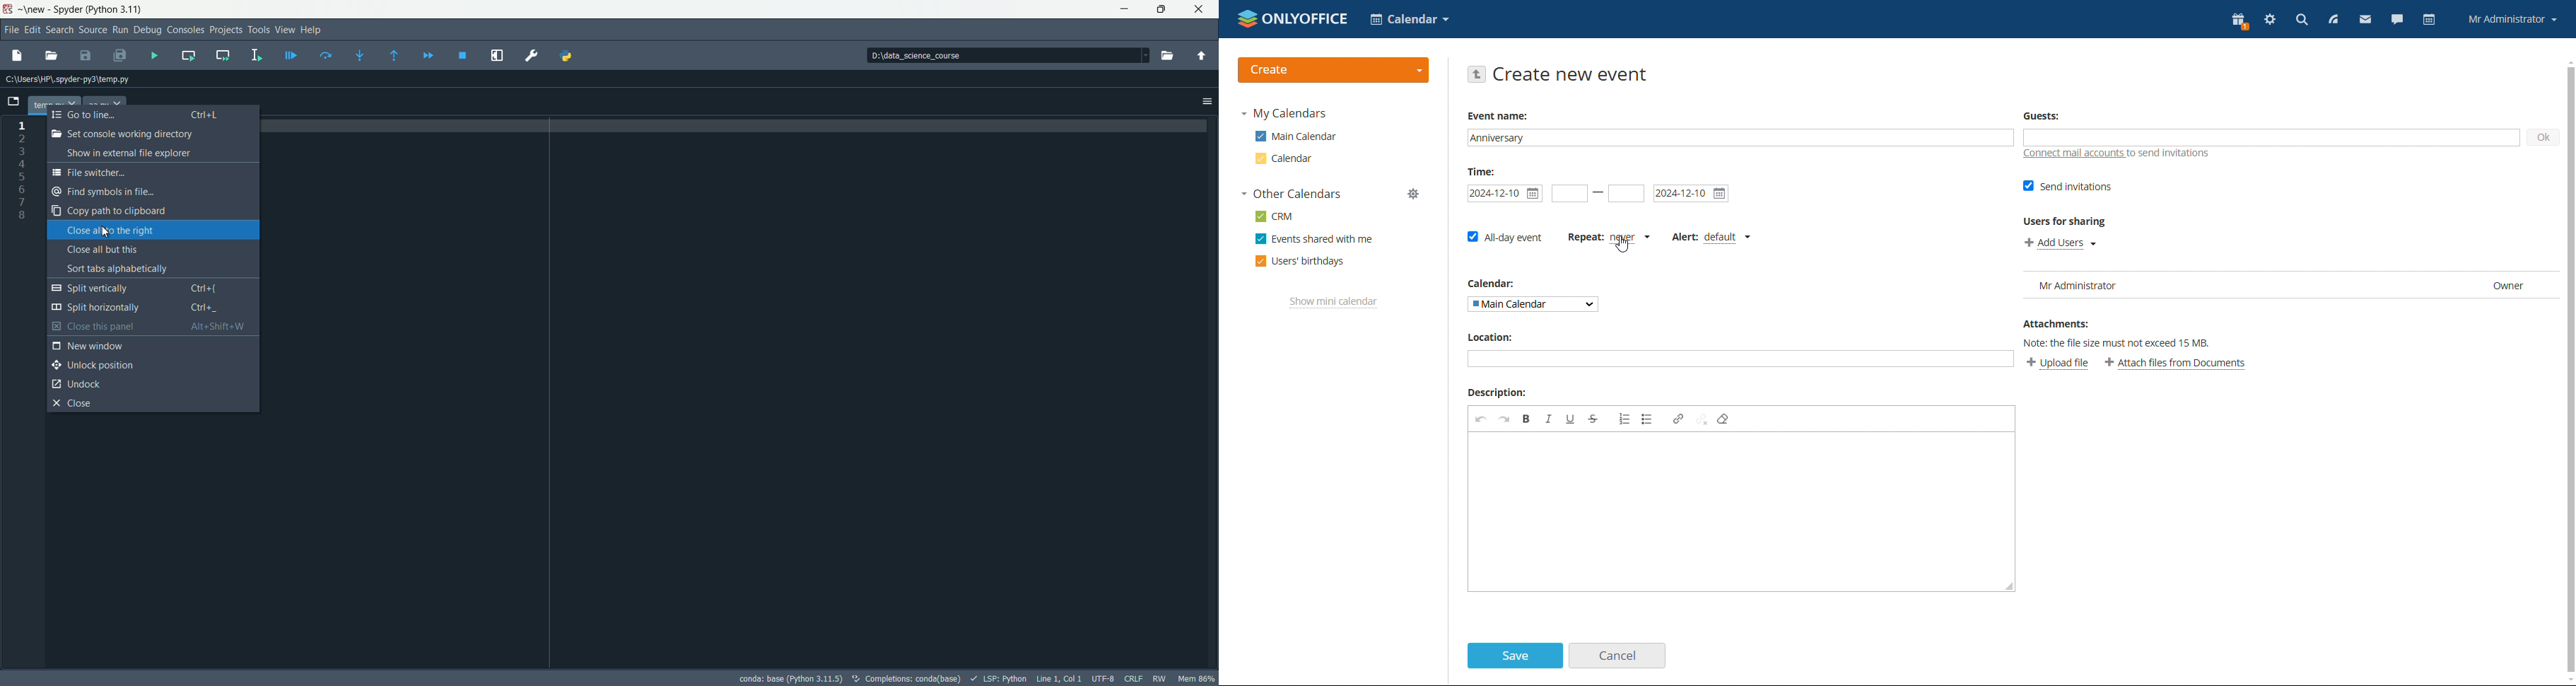 Image resolution: width=2576 pixels, height=700 pixels. I want to click on memory usage, so click(1197, 678).